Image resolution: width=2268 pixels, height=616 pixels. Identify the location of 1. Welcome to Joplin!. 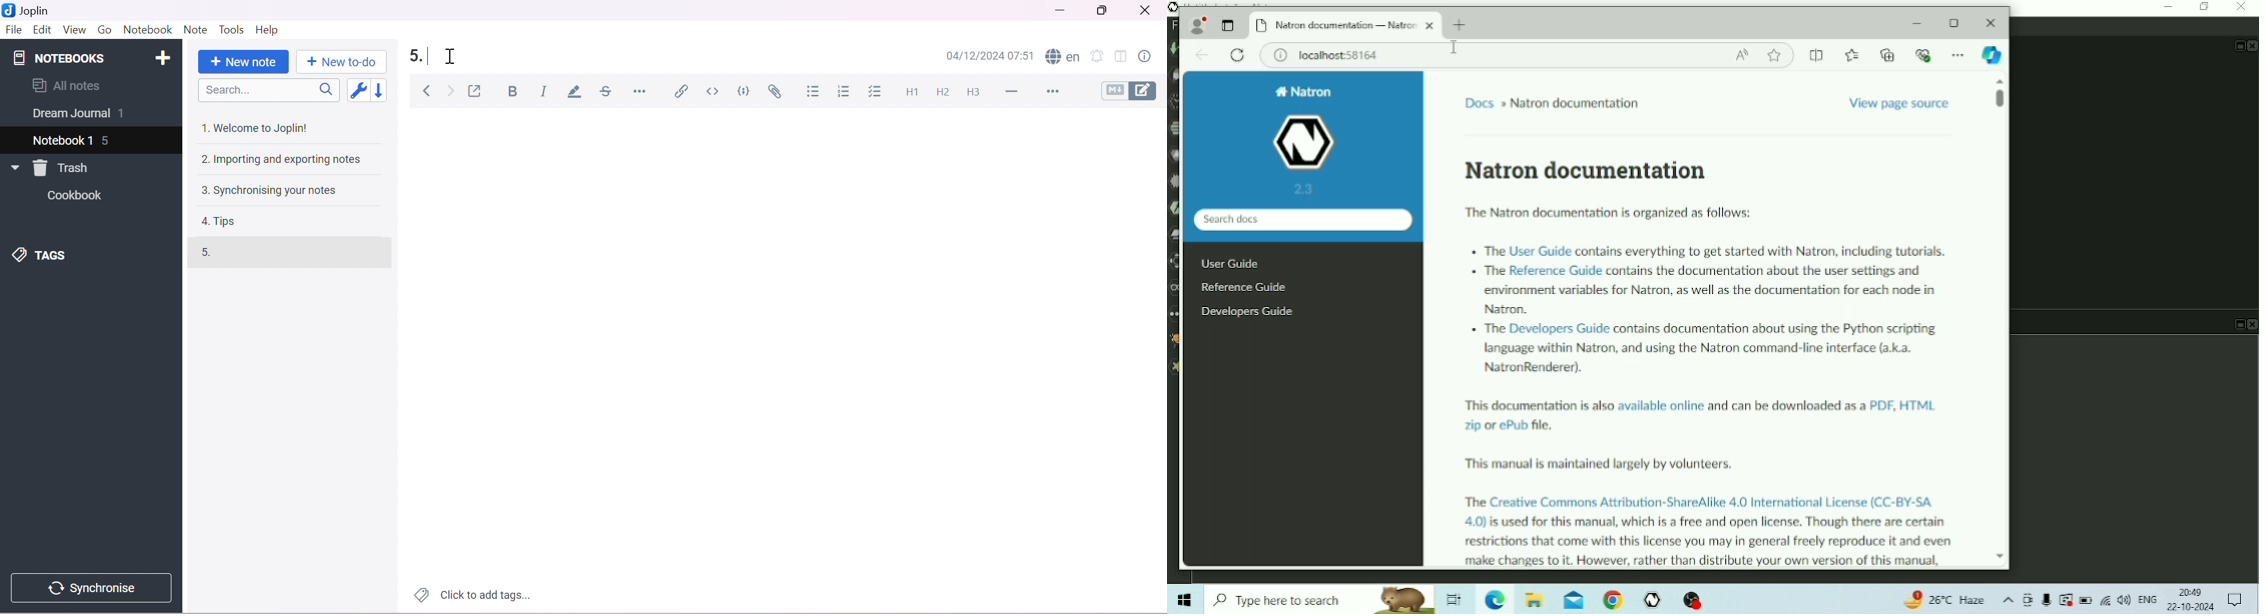
(258, 127).